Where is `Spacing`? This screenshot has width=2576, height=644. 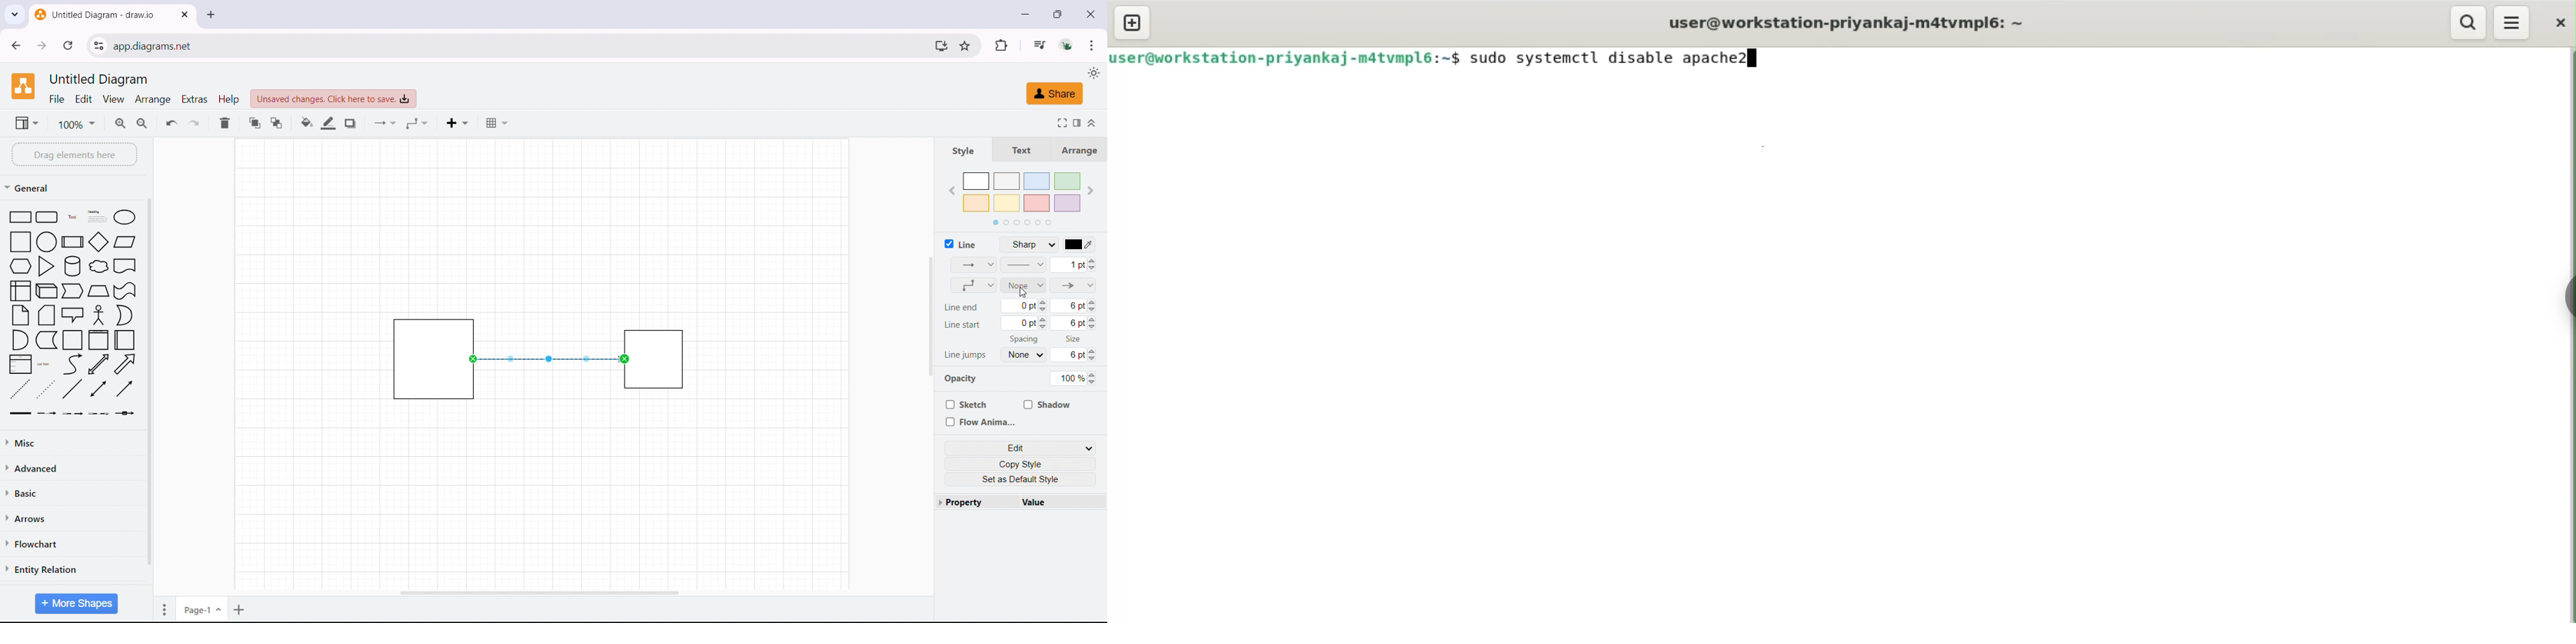
Spacing is located at coordinates (1018, 340).